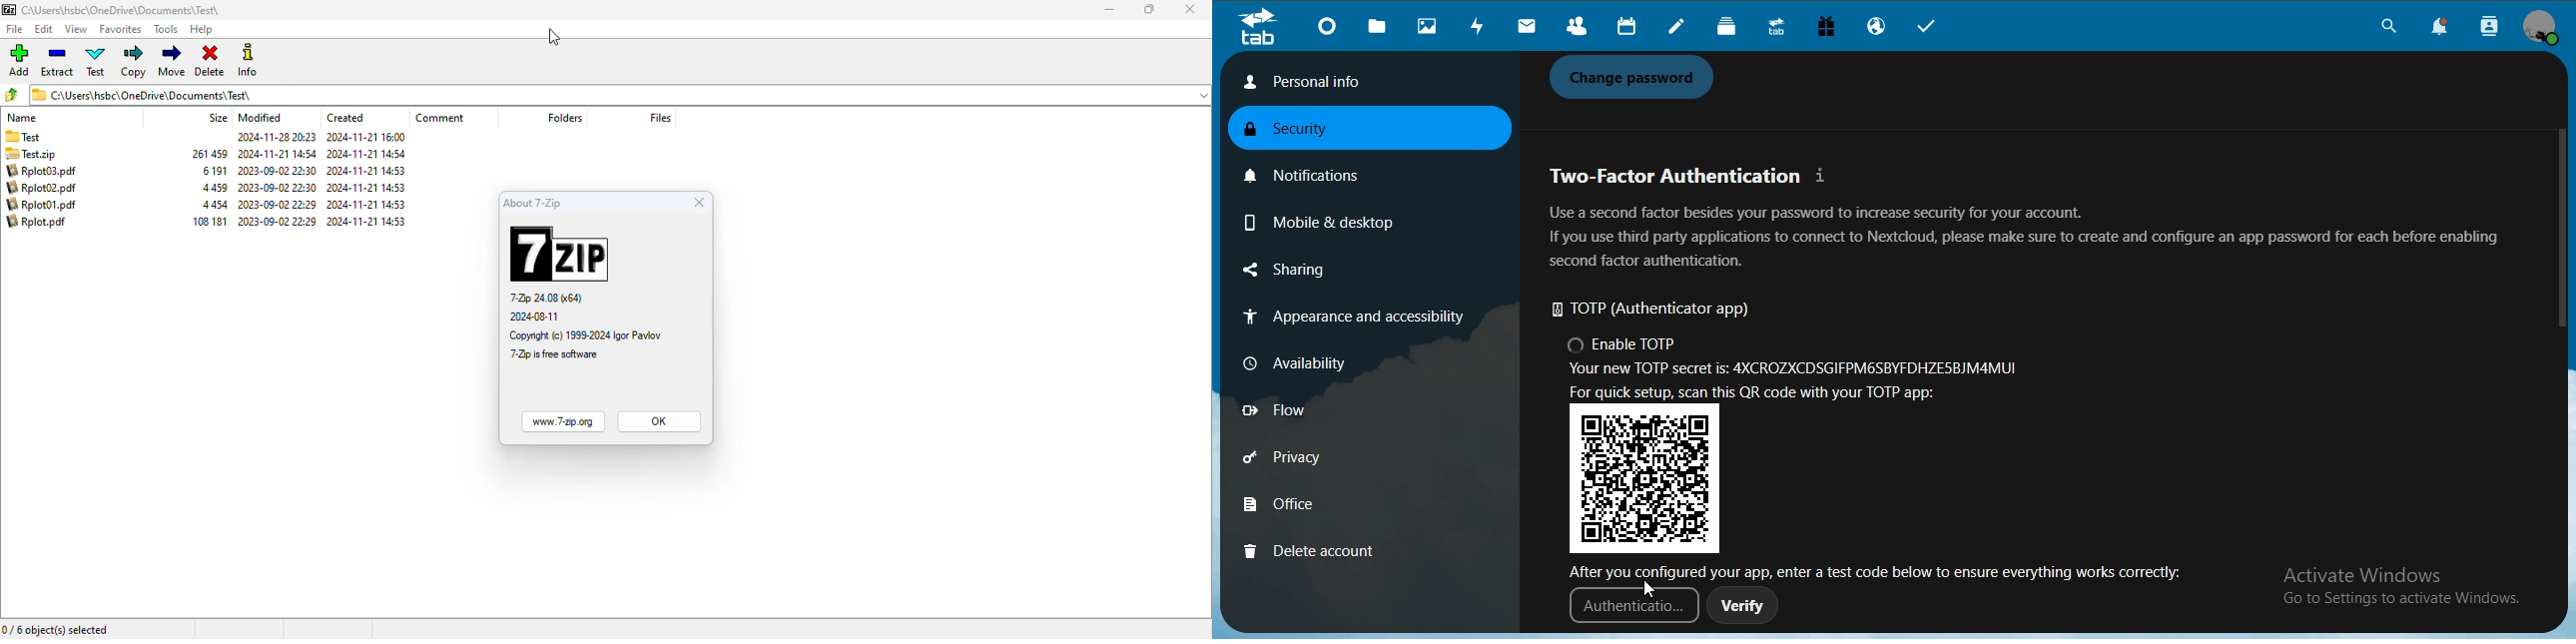 This screenshot has width=2576, height=644. What do you see at coordinates (1306, 410) in the screenshot?
I see `flow` at bounding box center [1306, 410].